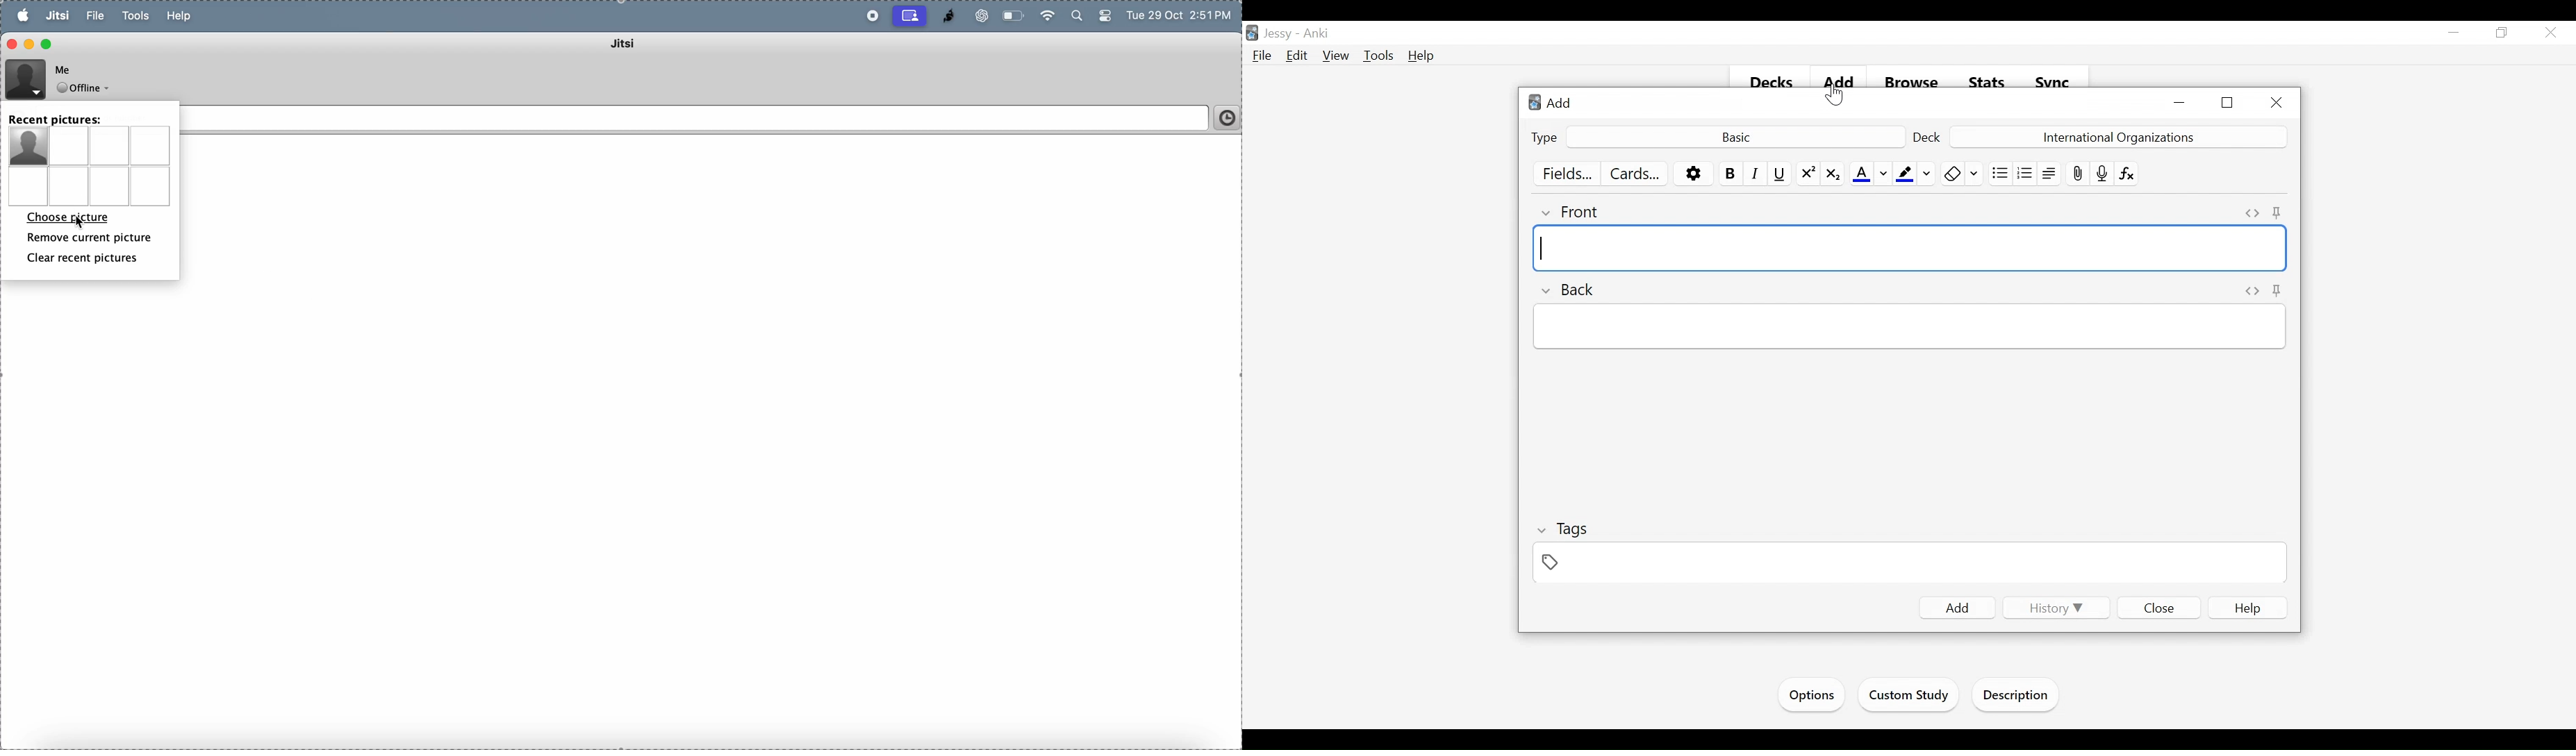 This screenshot has height=756, width=2576. What do you see at coordinates (2252, 212) in the screenshot?
I see `Toggle HTML` at bounding box center [2252, 212].